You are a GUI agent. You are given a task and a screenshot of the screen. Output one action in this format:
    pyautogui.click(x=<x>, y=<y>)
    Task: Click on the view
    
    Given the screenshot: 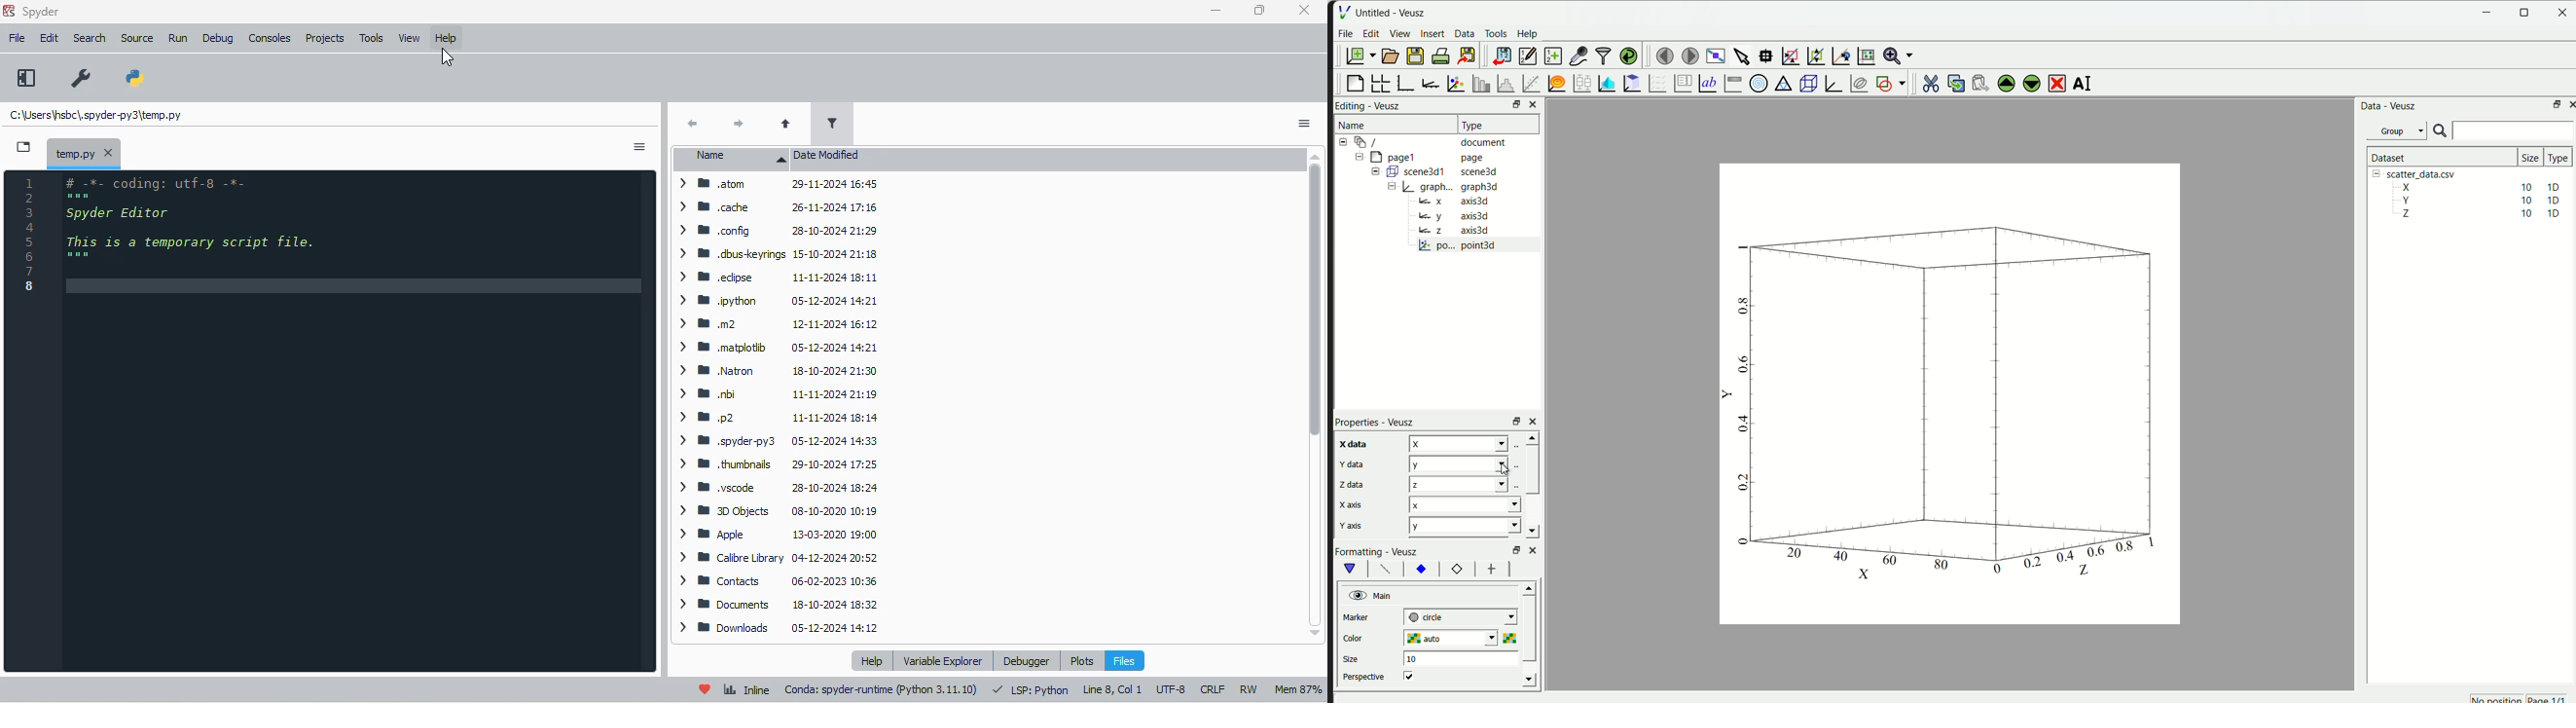 What is the action you would take?
    pyautogui.click(x=410, y=38)
    